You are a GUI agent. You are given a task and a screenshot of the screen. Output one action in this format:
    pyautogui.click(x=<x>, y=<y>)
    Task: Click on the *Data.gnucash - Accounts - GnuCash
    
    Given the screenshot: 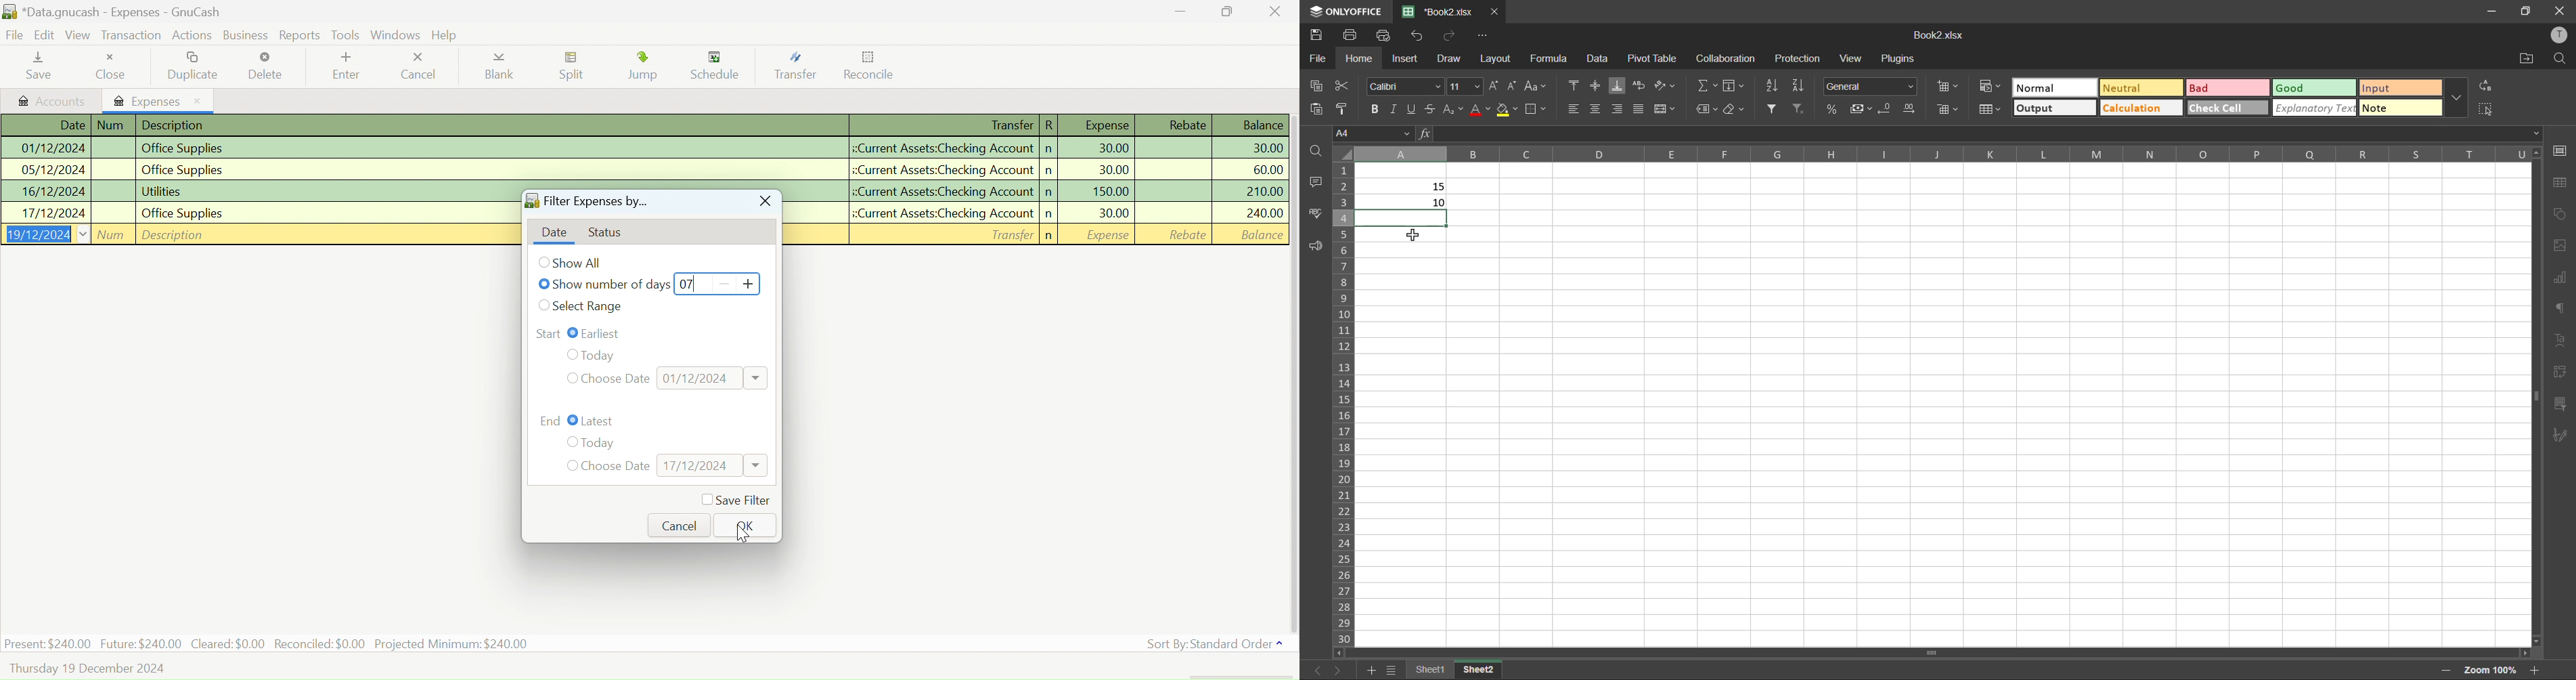 What is the action you would take?
    pyautogui.click(x=114, y=13)
    